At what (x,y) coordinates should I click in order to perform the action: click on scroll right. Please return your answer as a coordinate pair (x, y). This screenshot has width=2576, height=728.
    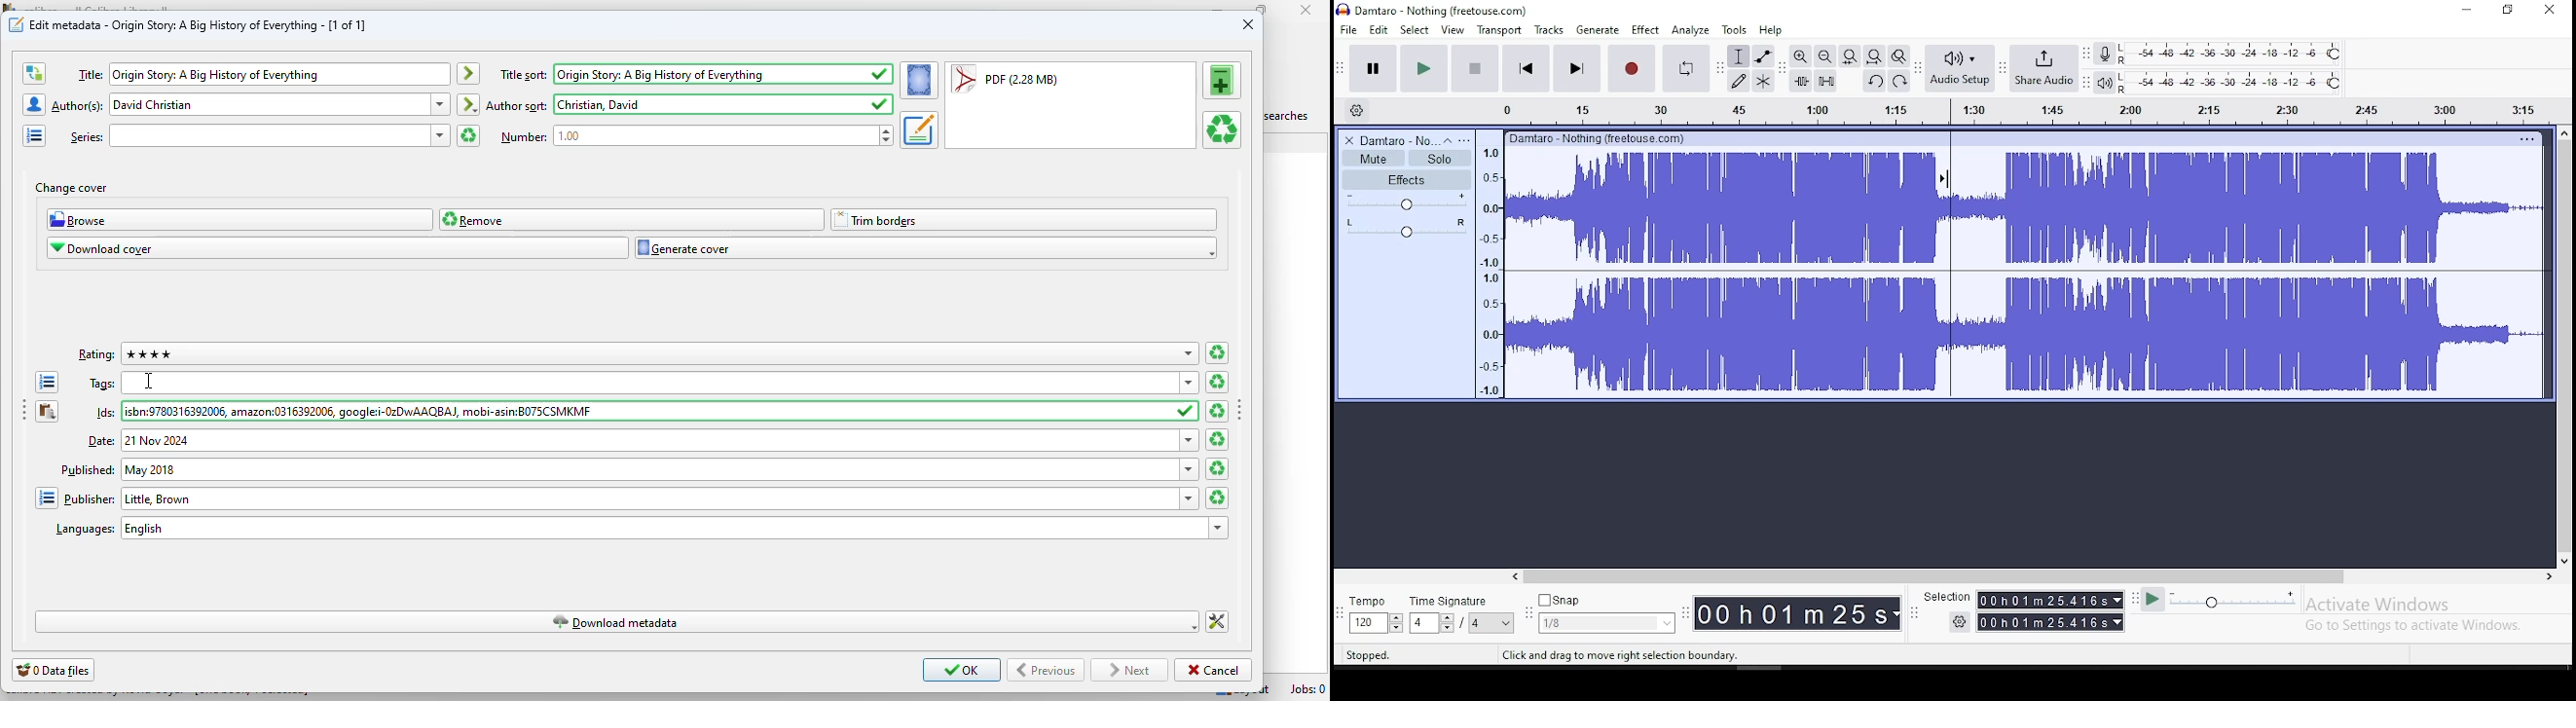
    Looking at the image, I should click on (2548, 576).